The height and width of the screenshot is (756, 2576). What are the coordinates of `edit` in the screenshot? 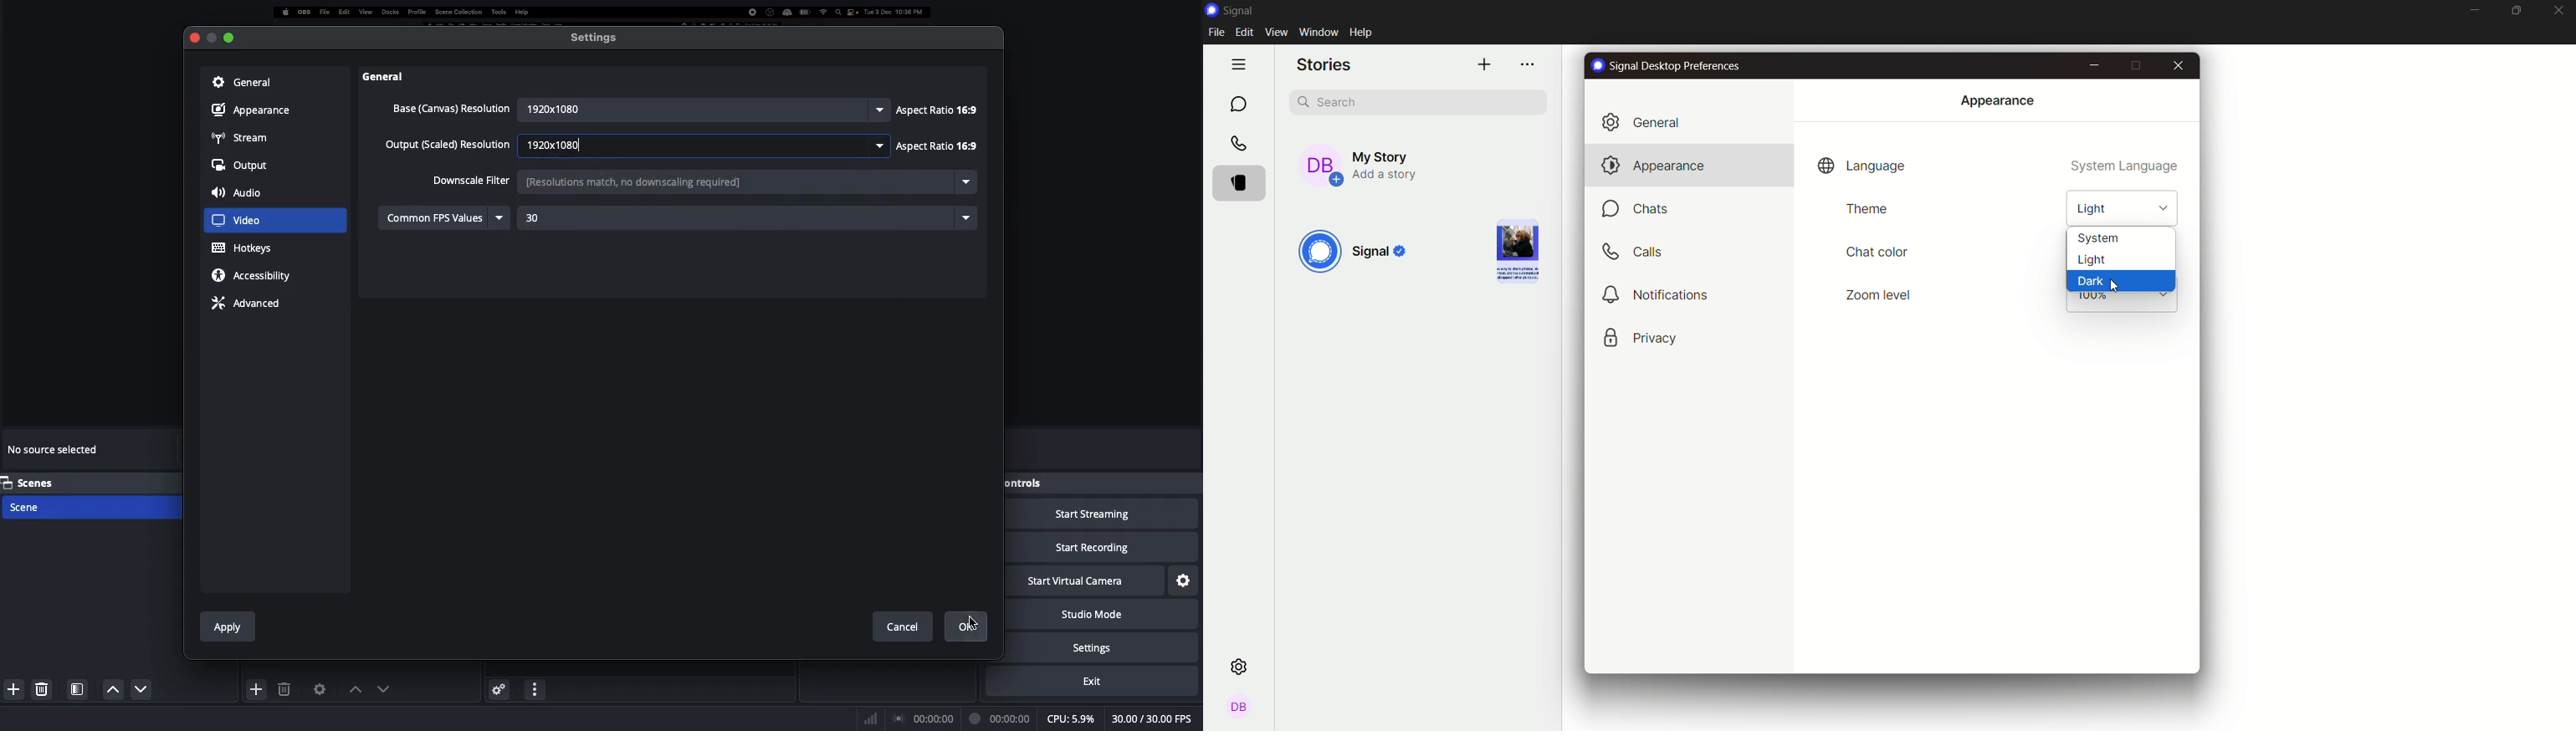 It's located at (1246, 34).